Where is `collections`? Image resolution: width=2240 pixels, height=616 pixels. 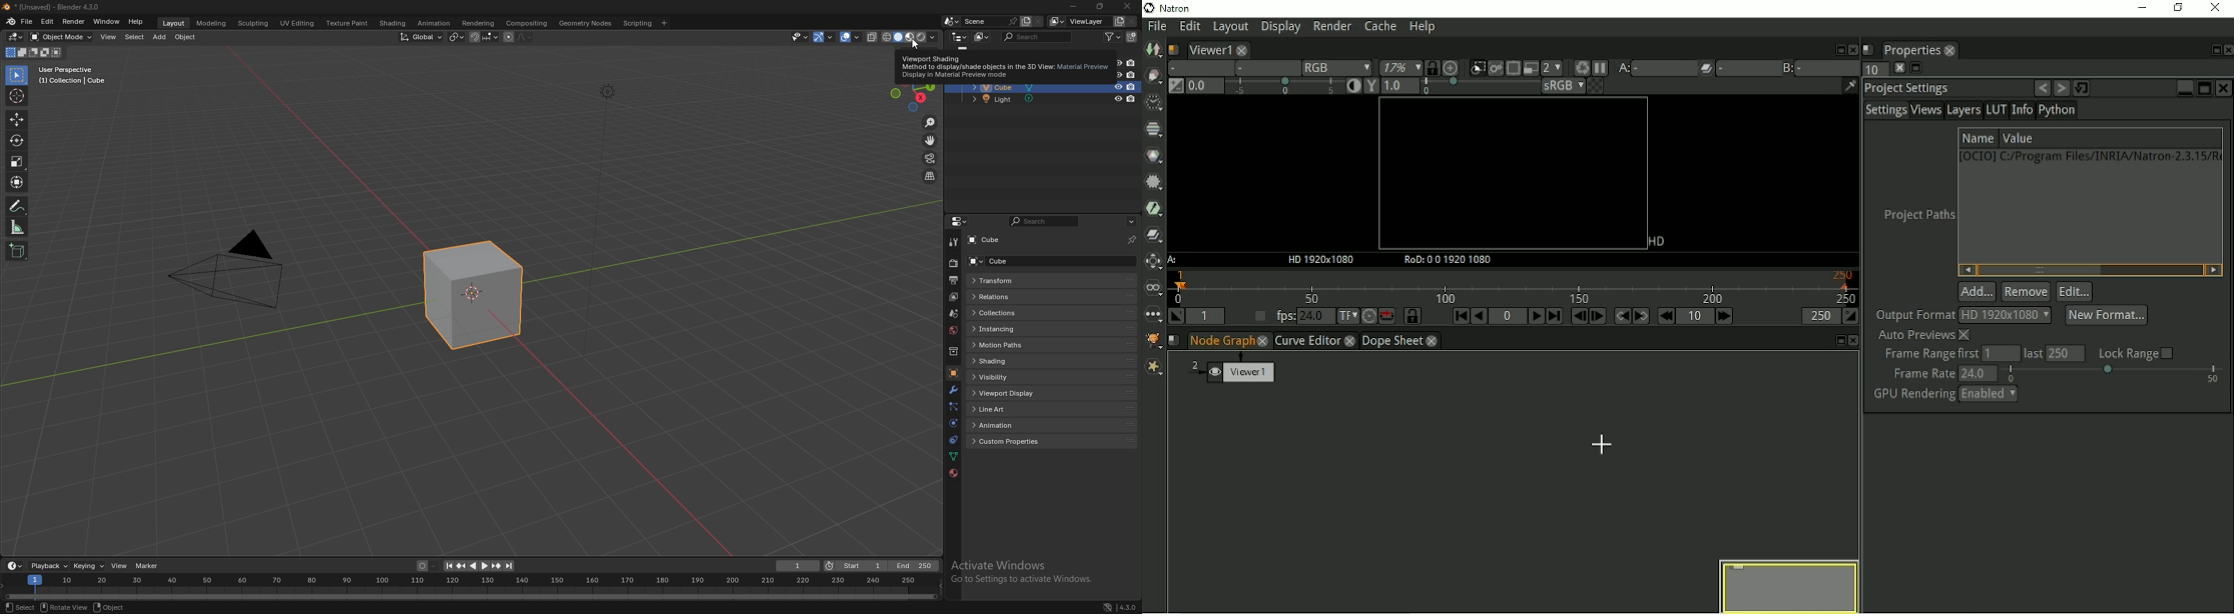 collections is located at coordinates (1031, 314).